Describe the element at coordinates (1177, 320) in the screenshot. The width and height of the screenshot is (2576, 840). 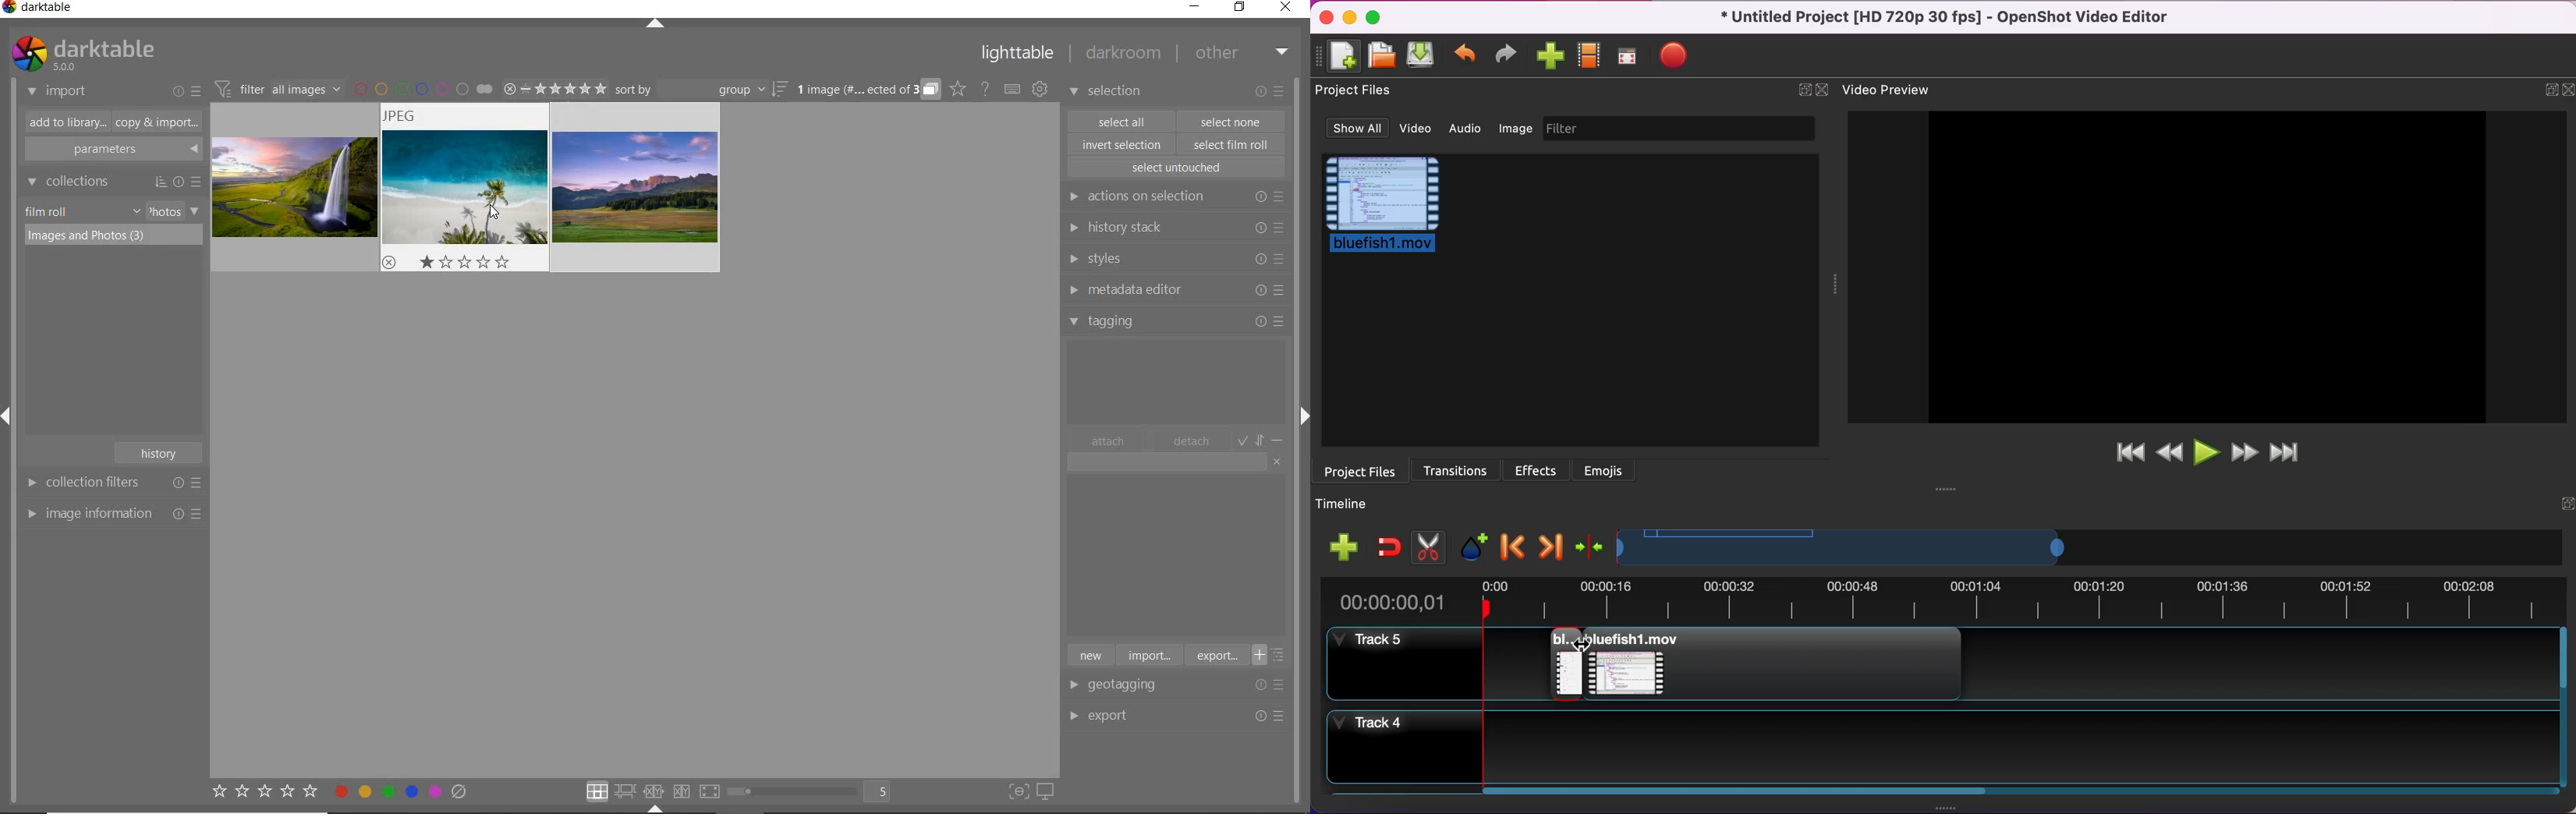
I see `tagging` at that location.